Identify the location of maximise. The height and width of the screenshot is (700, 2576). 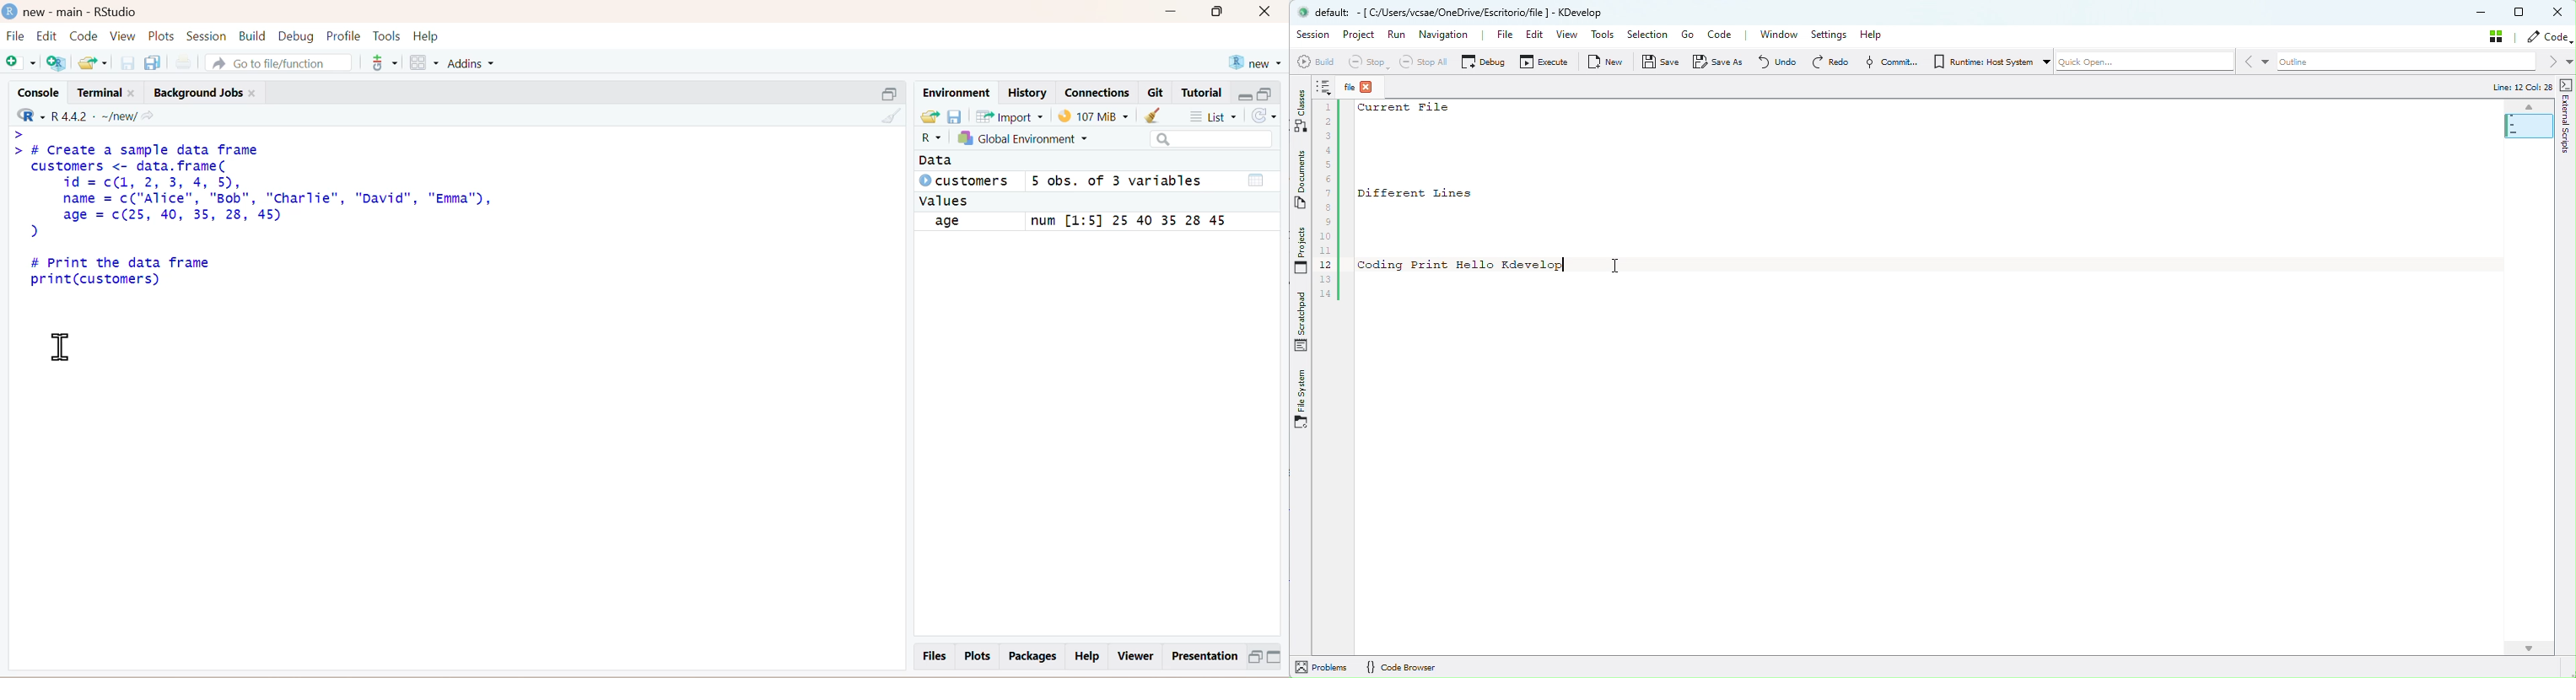
(1267, 93).